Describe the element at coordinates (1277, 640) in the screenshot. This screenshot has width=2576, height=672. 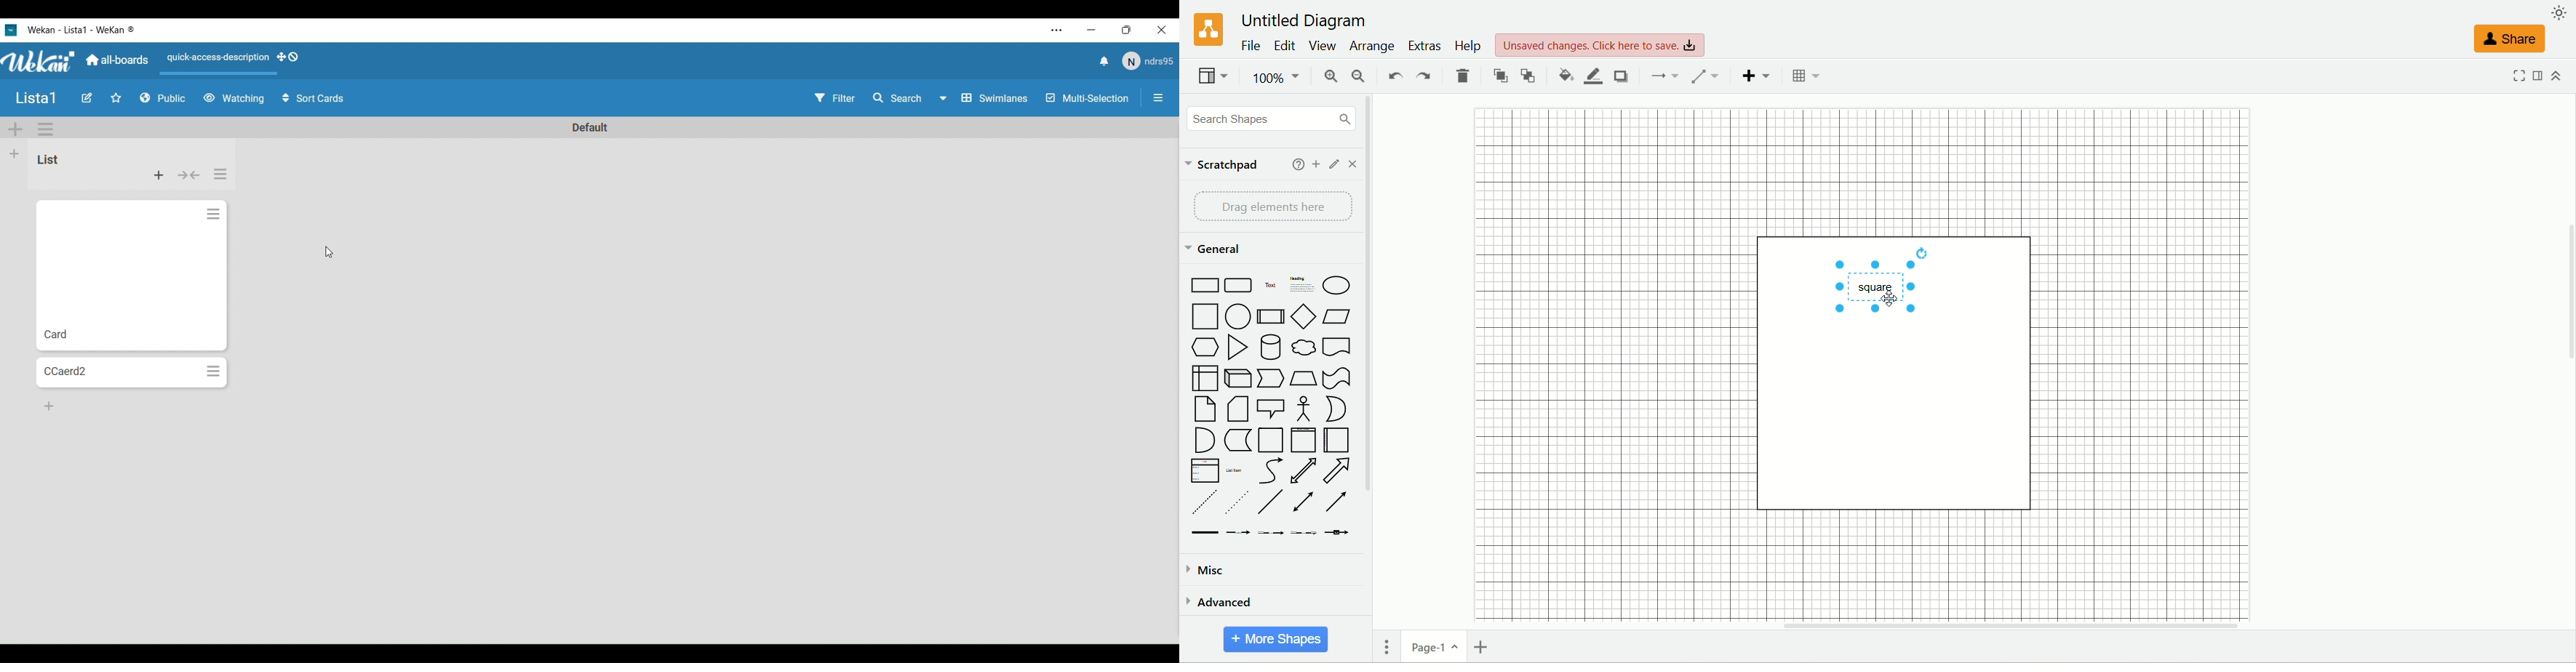
I see `more shapes` at that location.